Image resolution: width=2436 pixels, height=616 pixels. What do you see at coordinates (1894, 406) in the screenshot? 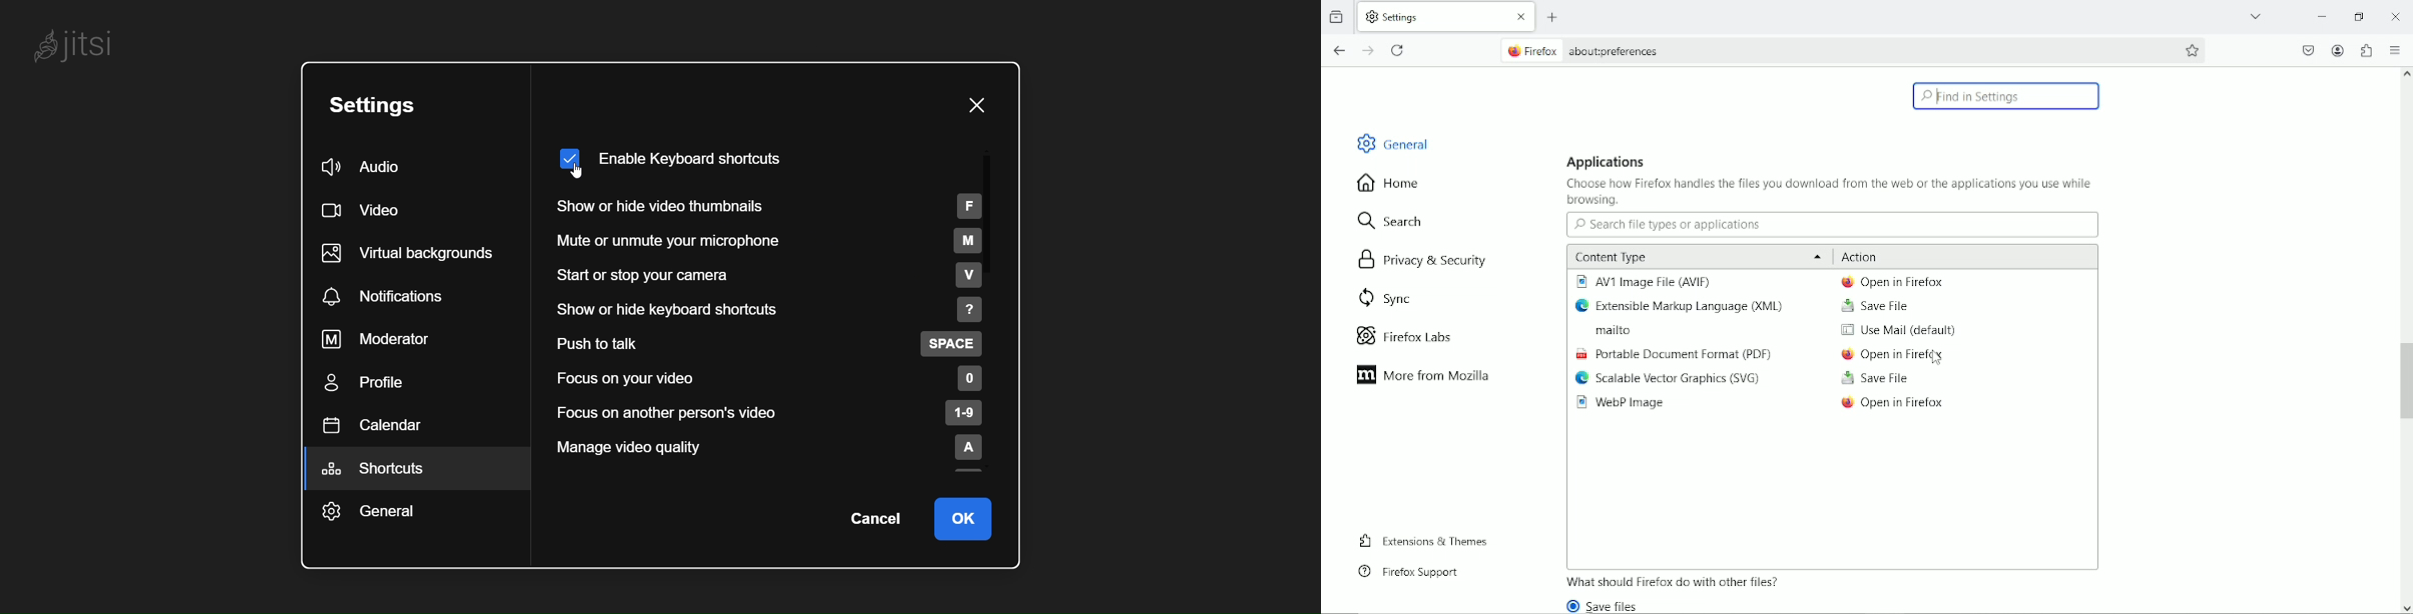
I see `Open in firefox` at bounding box center [1894, 406].